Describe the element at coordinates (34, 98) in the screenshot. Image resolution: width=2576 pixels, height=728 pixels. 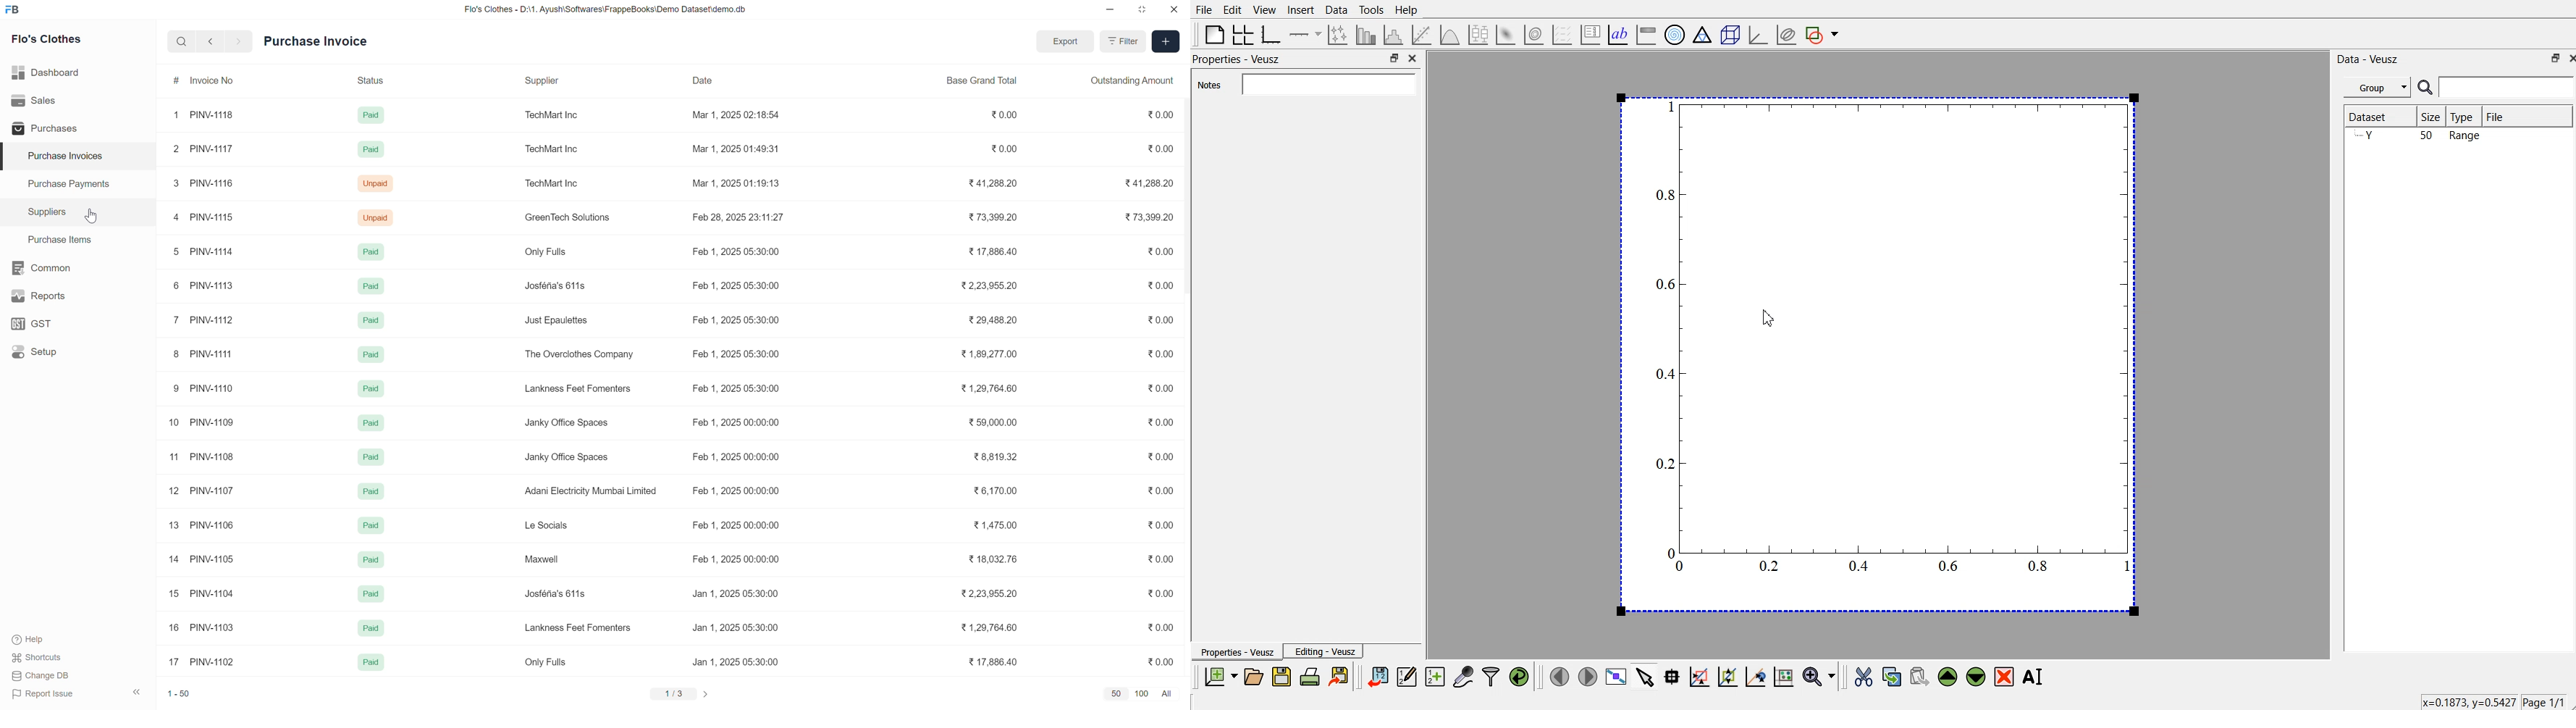
I see `Sales` at that location.